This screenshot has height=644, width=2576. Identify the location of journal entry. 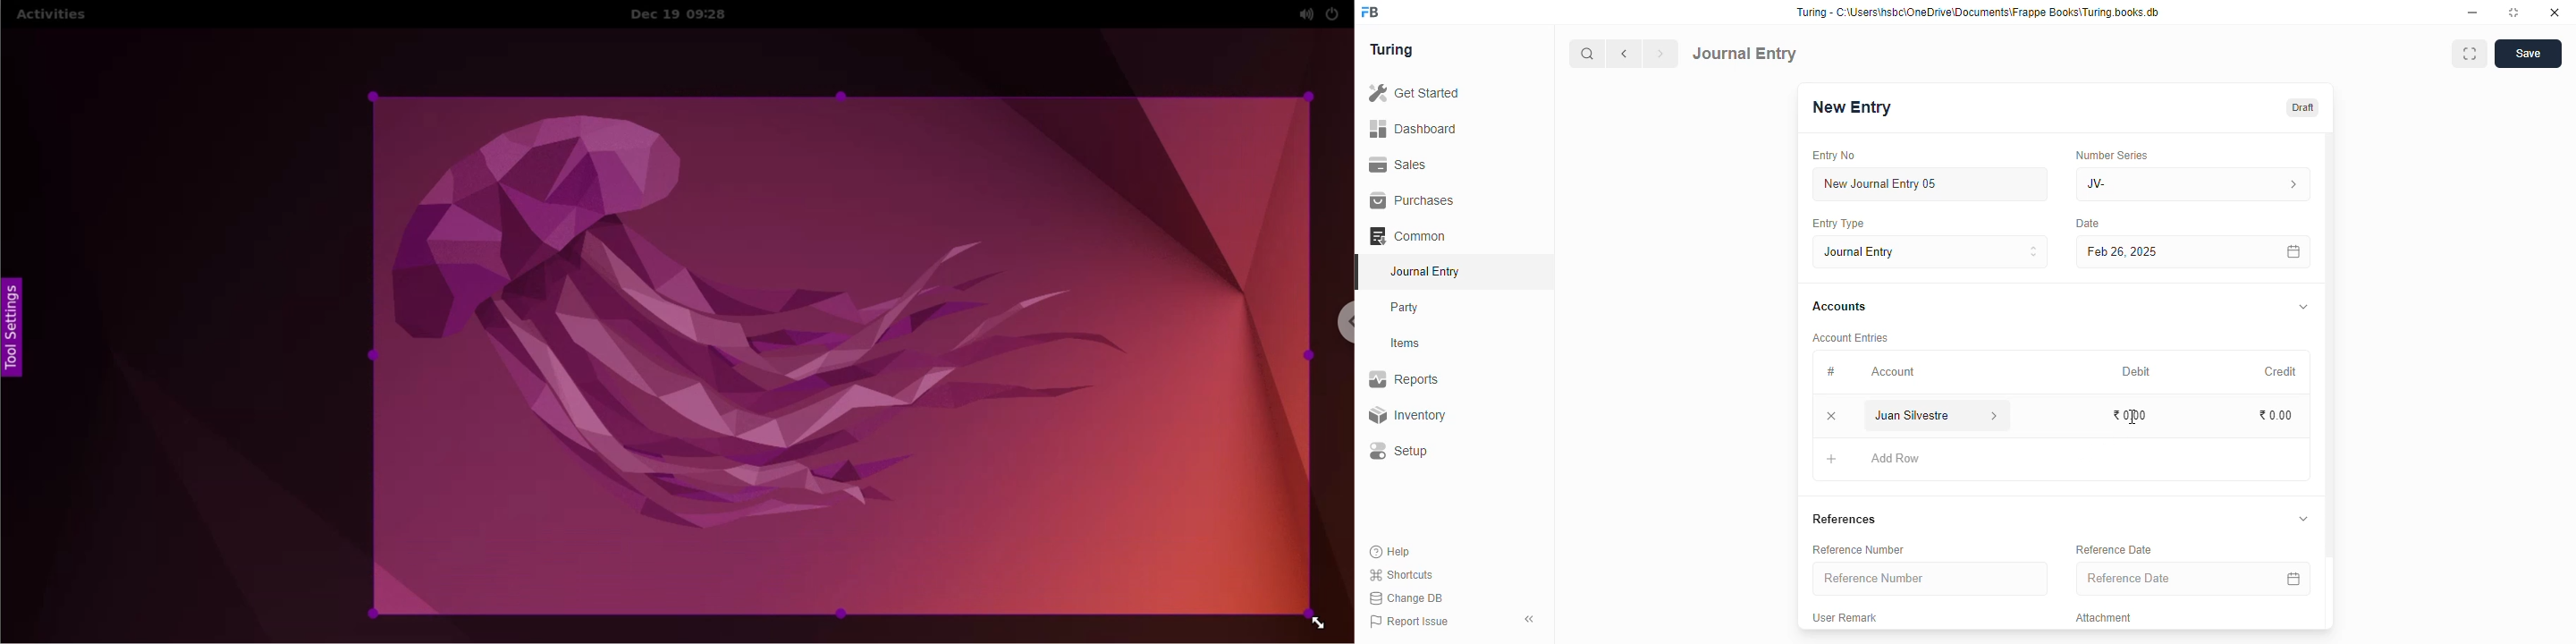
(1424, 271).